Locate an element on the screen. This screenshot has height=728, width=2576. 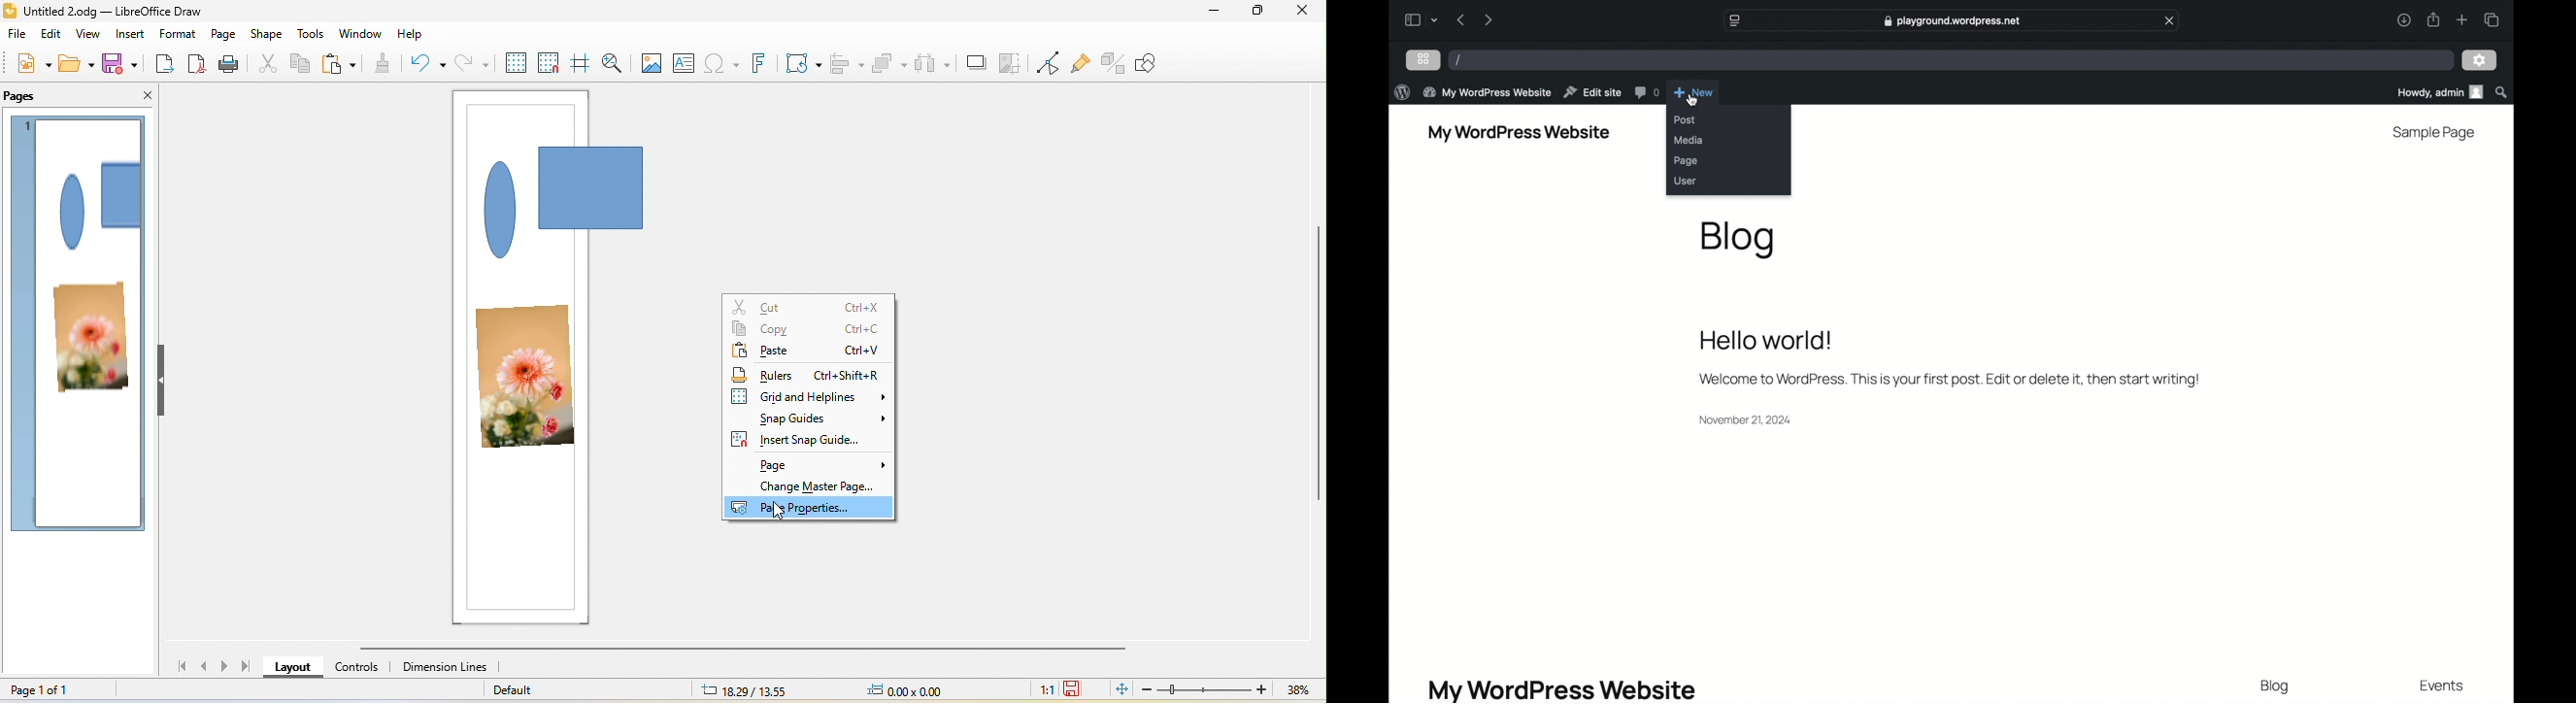
grid view is located at coordinates (1423, 59).